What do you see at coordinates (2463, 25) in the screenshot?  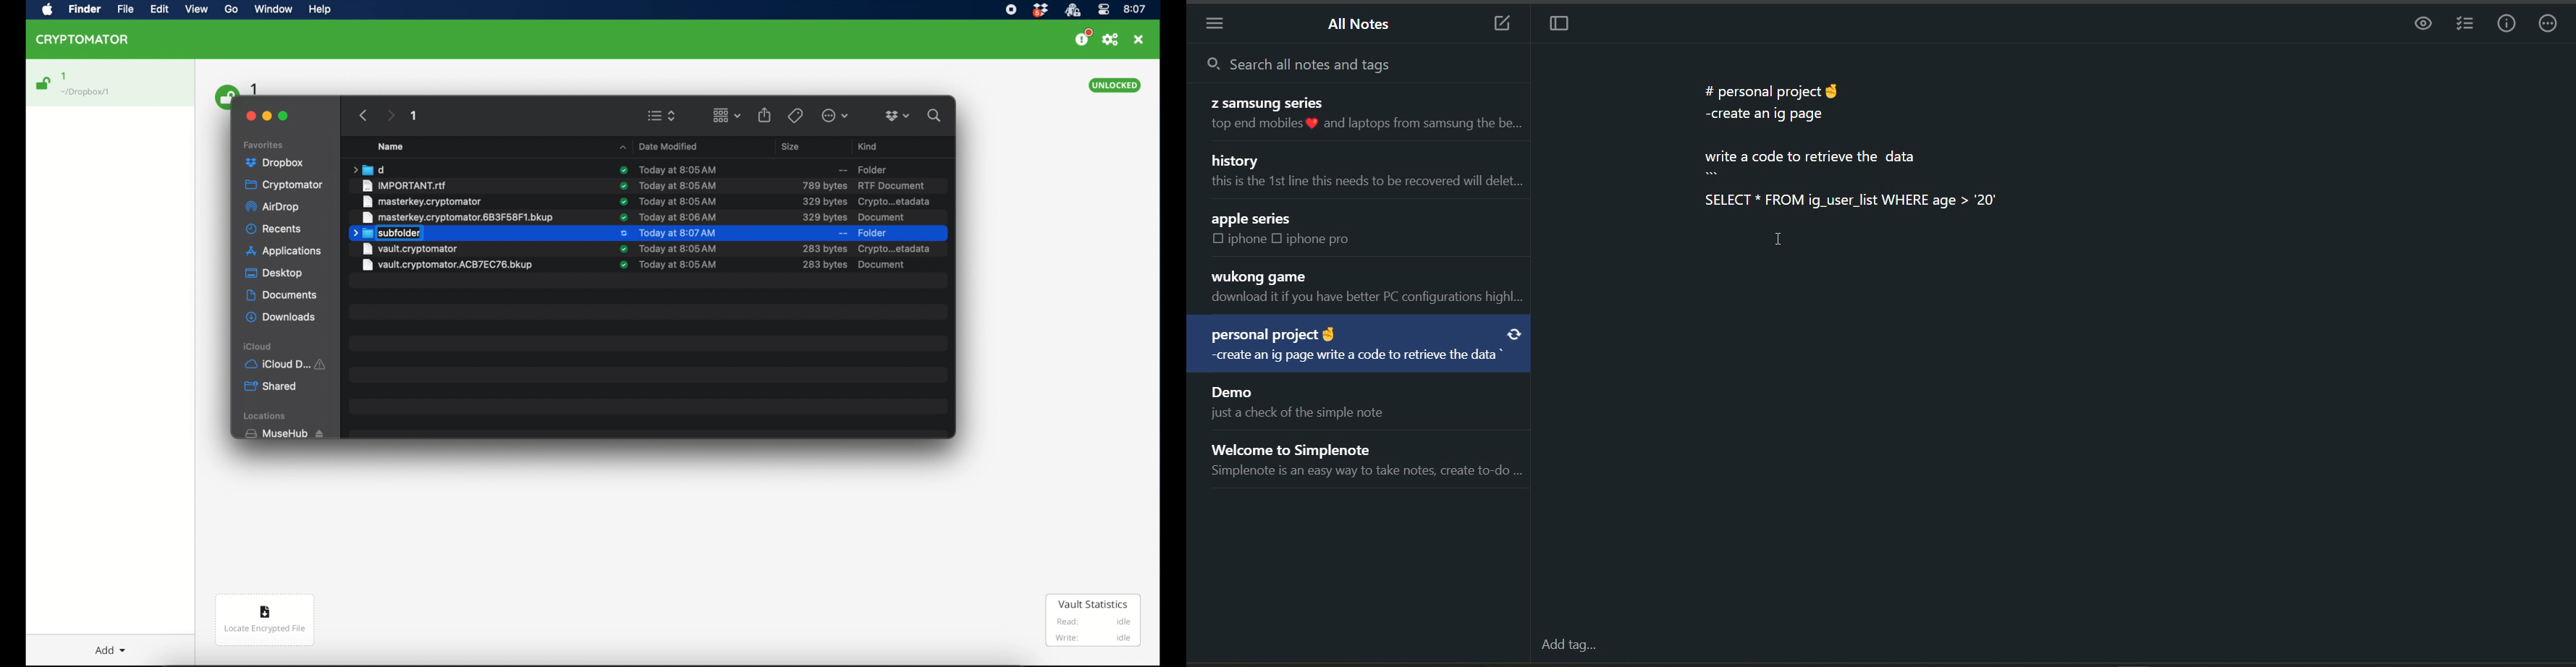 I see `insert checklist` at bounding box center [2463, 25].